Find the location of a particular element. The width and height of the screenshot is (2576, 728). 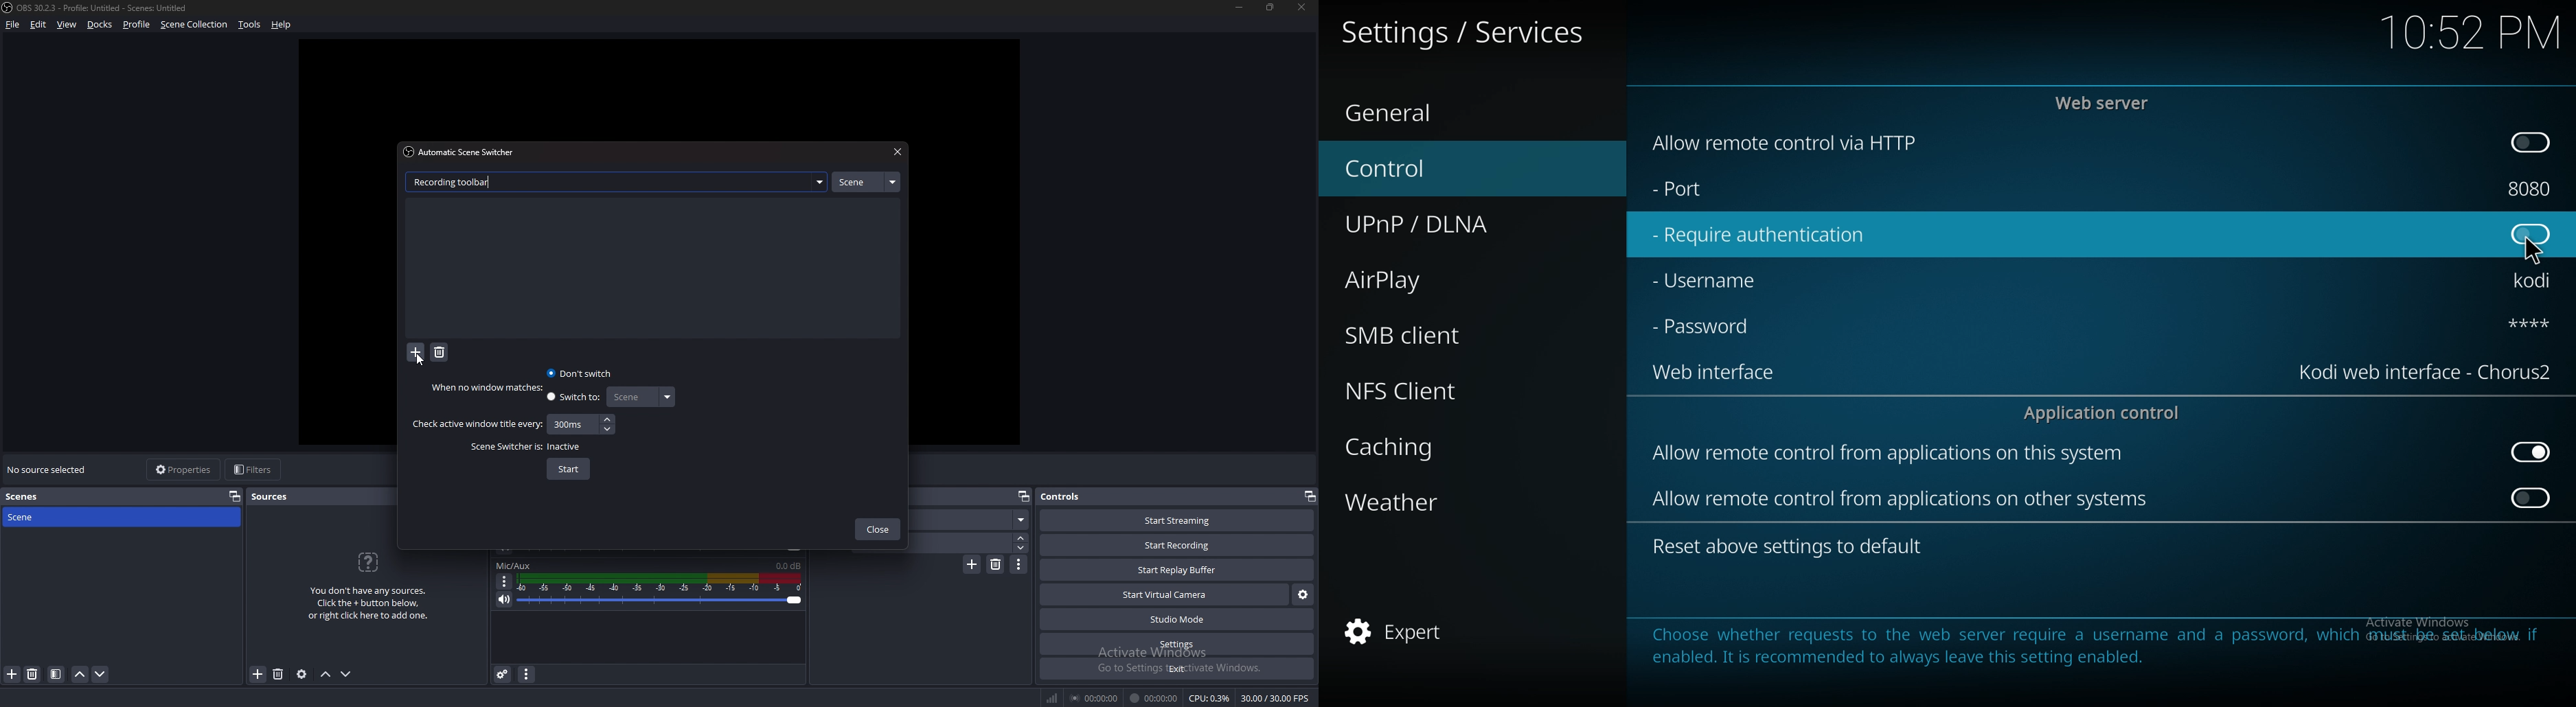

configure virtual camera is located at coordinates (1303, 594).